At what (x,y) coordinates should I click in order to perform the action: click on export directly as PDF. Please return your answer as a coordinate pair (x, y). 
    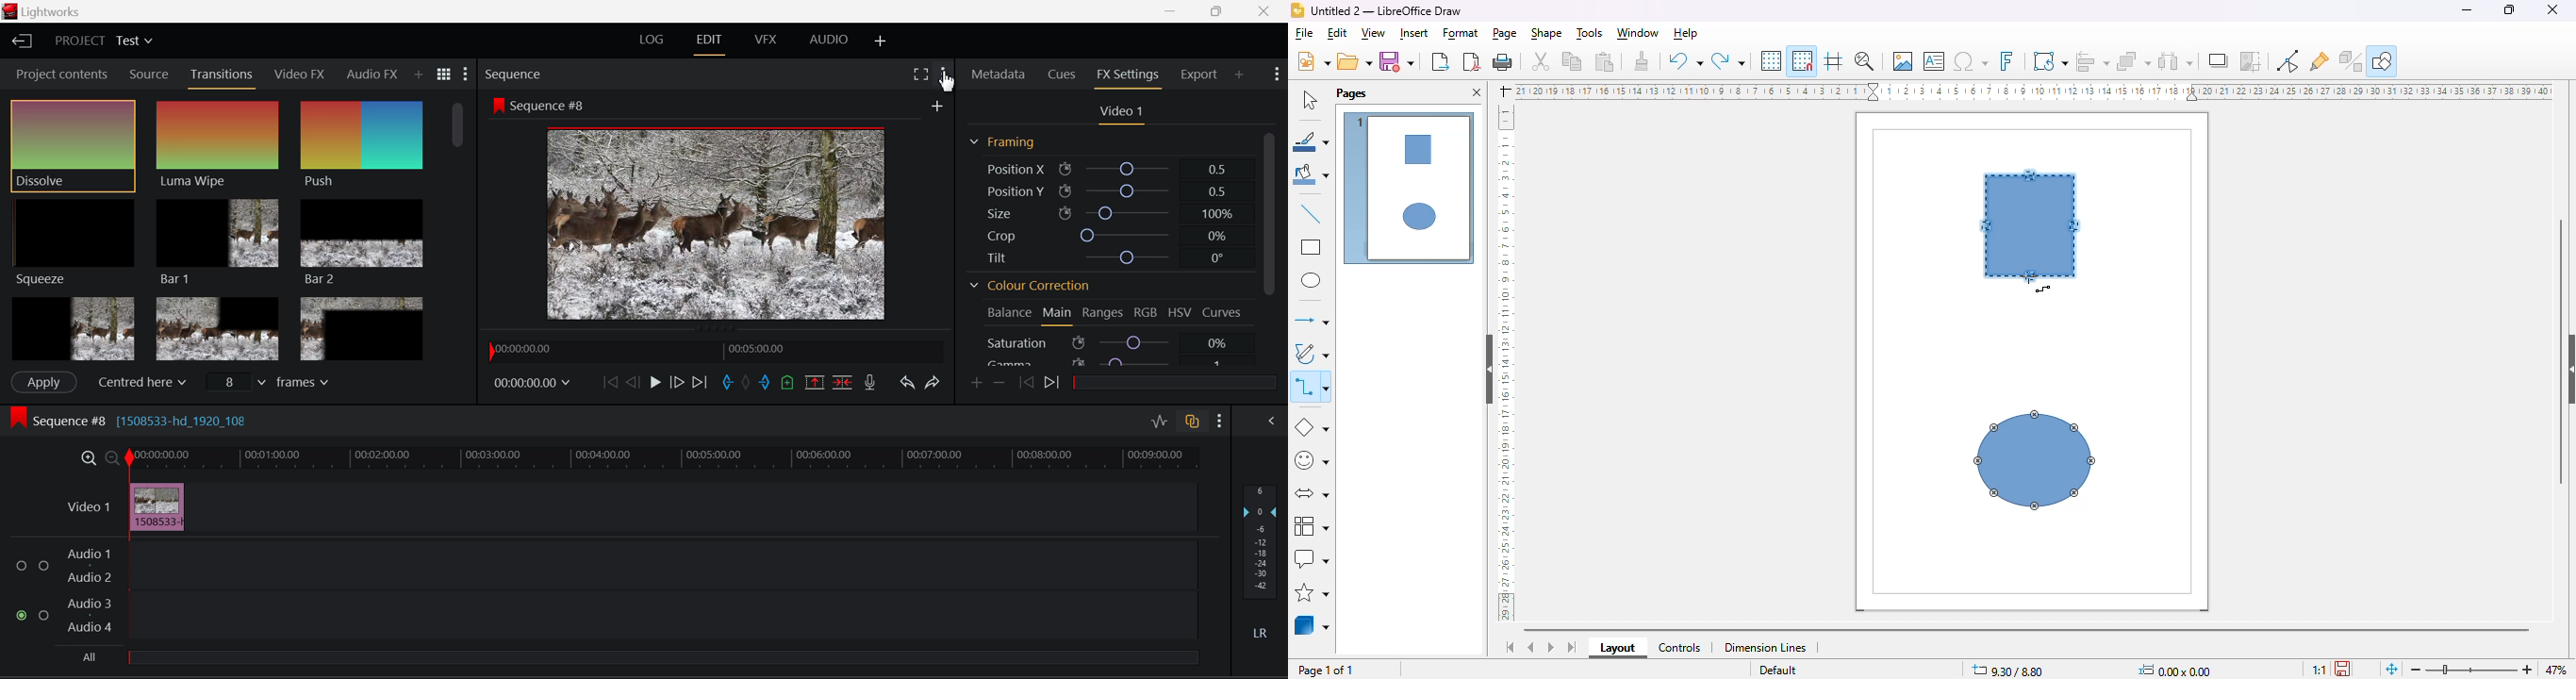
    Looking at the image, I should click on (1473, 61).